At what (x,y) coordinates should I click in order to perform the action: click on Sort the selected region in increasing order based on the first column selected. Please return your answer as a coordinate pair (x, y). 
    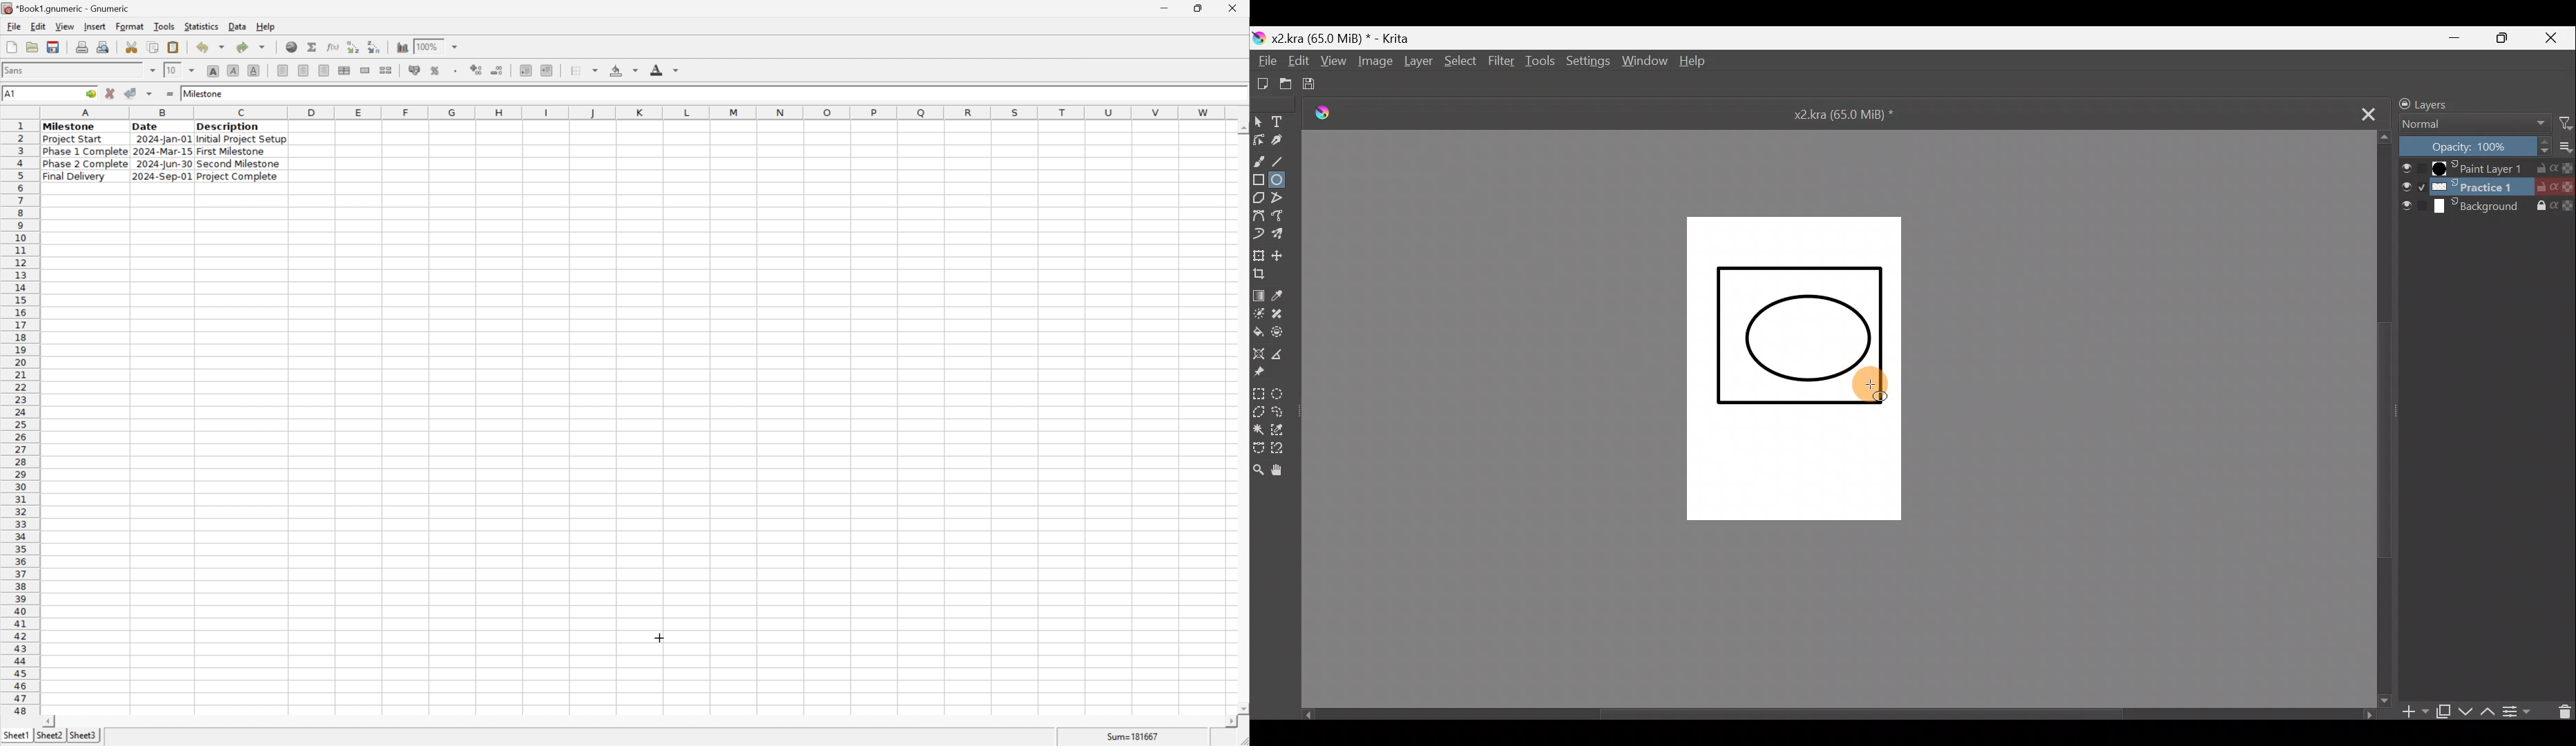
    Looking at the image, I should click on (351, 47).